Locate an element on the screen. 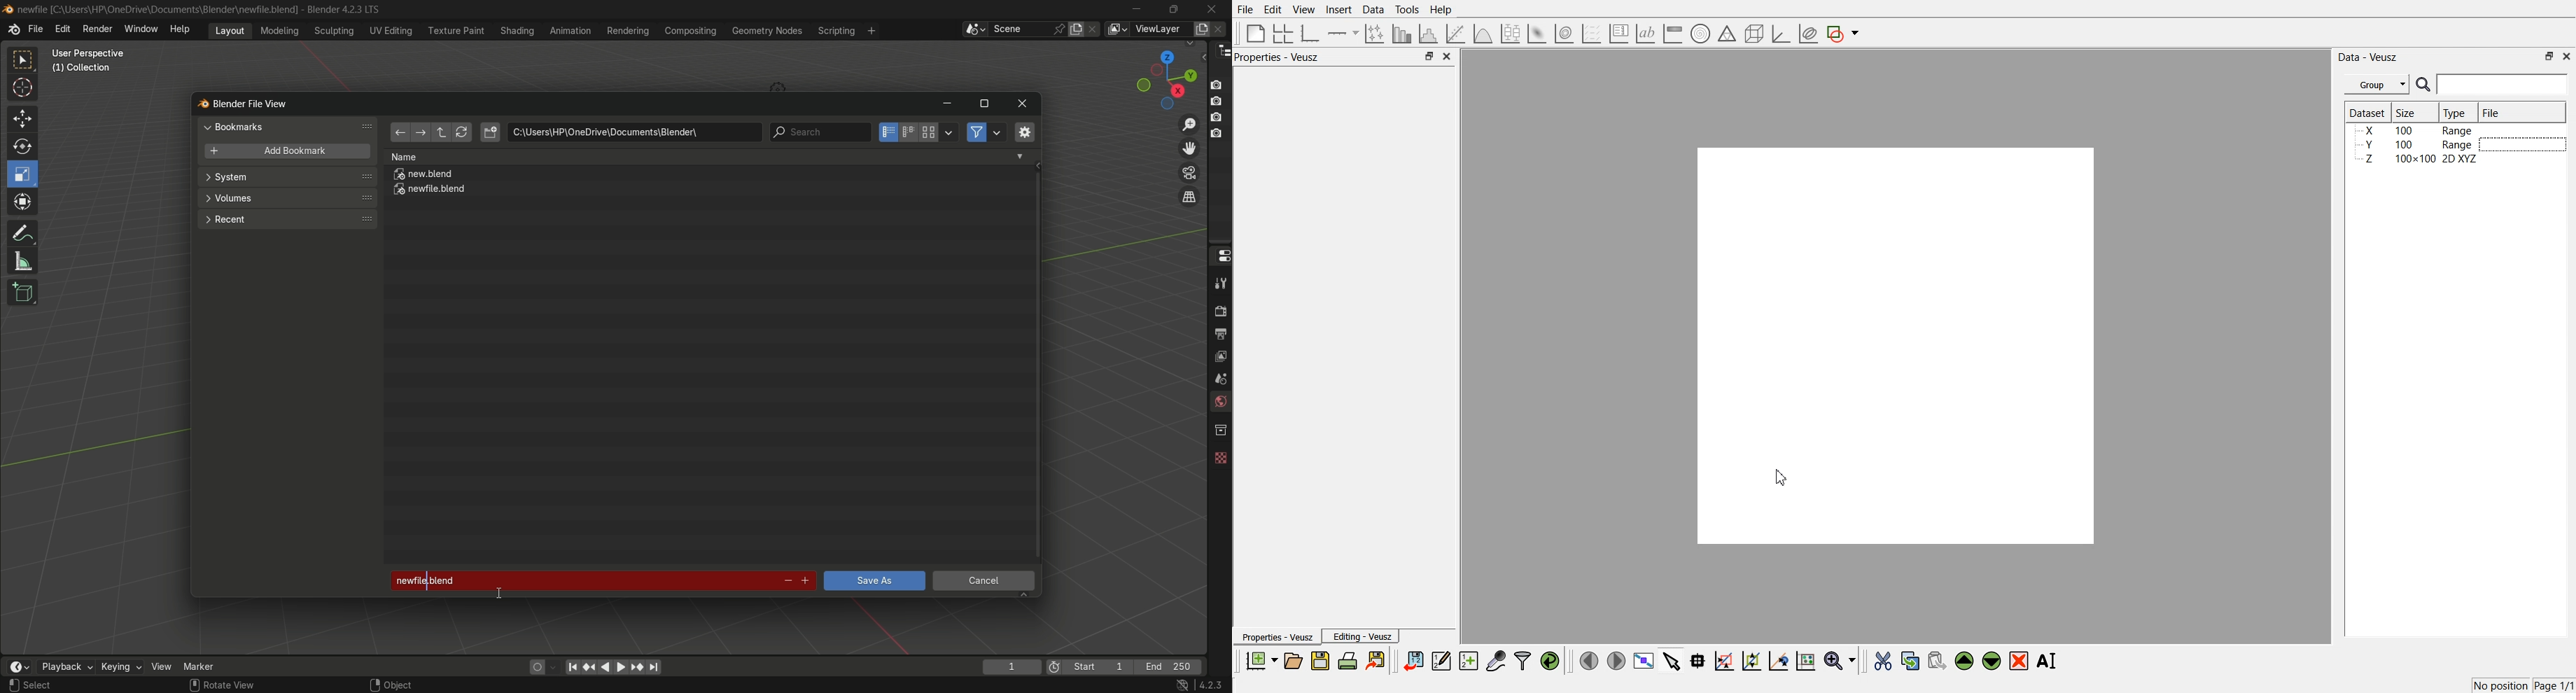  newfile.blend is located at coordinates (581, 578).